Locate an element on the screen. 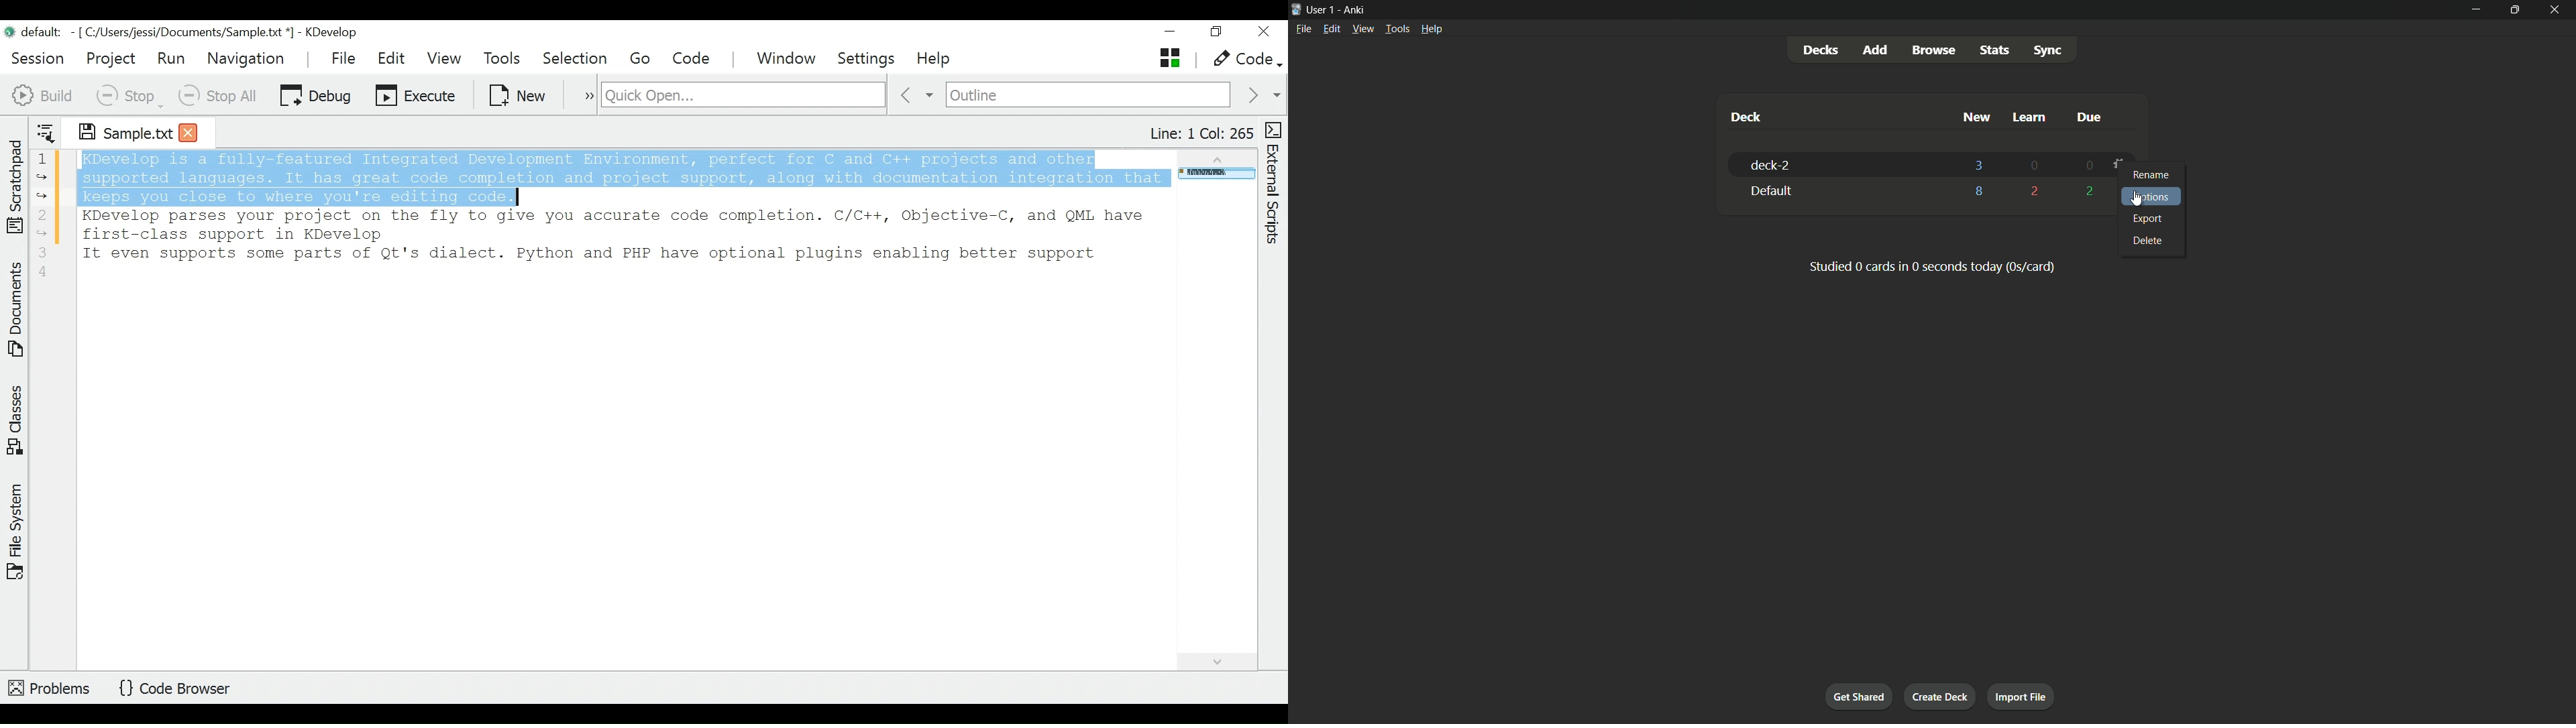 The width and height of the screenshot is (2576, 728). 0 is located at coordinates (2034, 166).